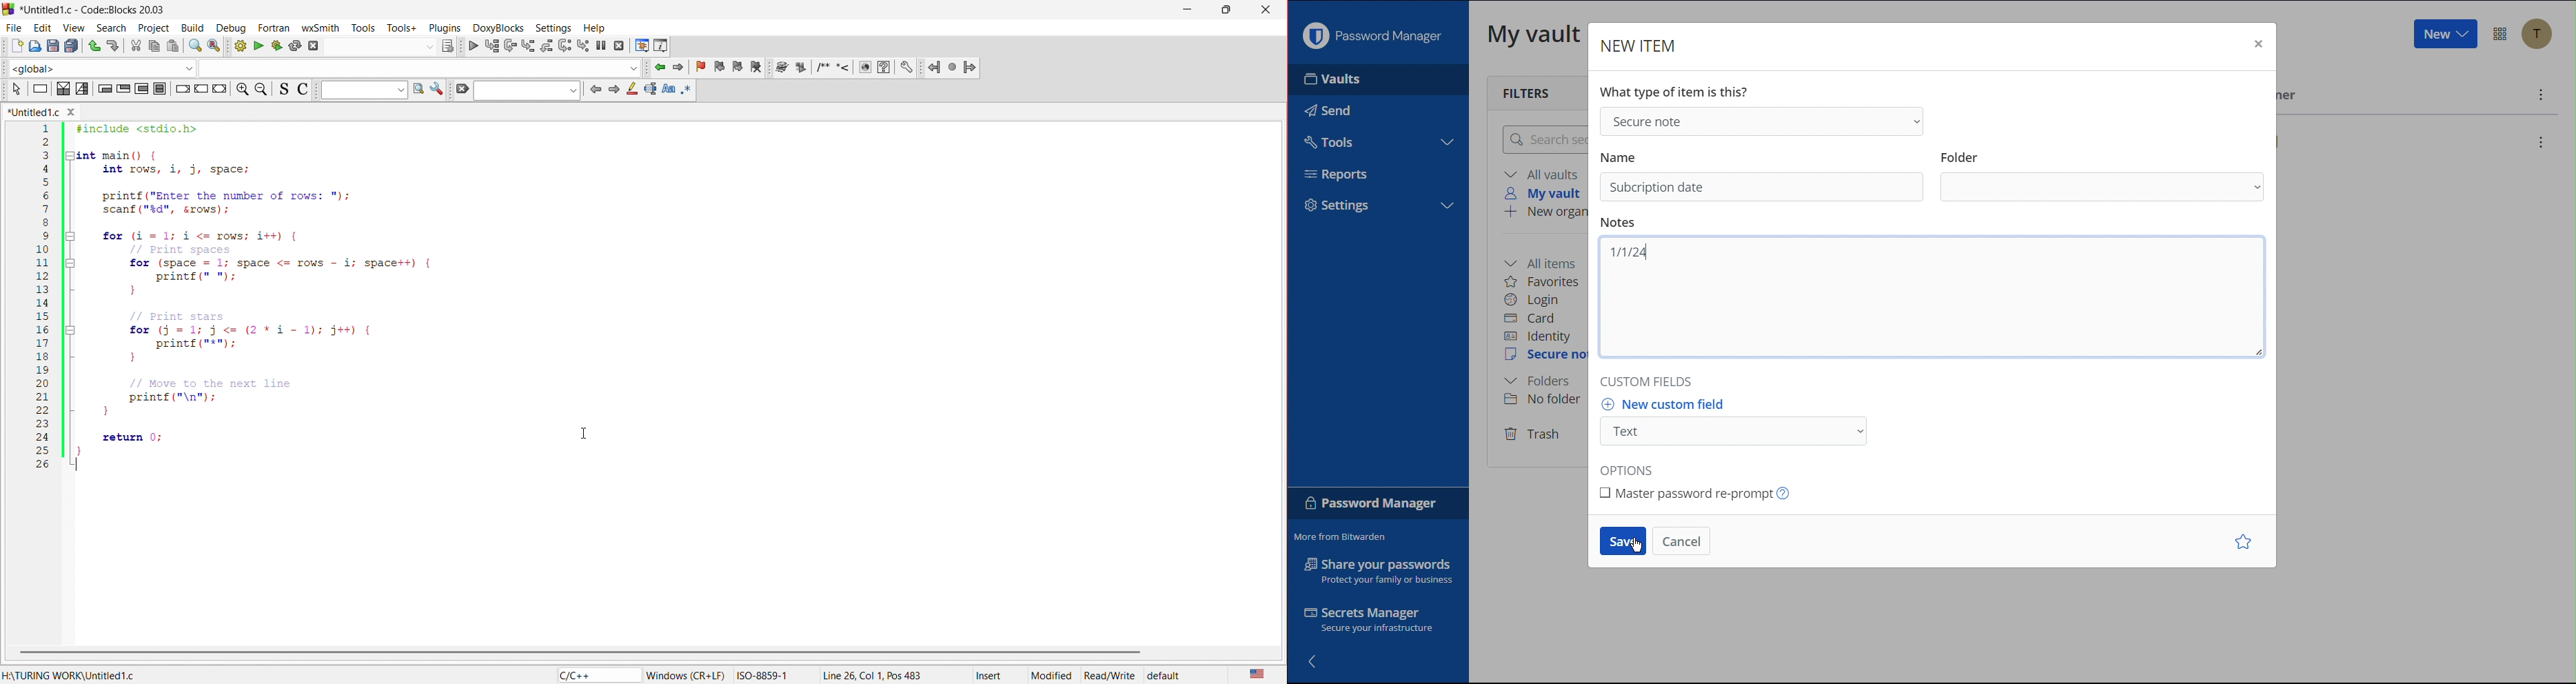 The height and width of the screenshot is (700, 2576). What do you see at coordinates (282, 300) in the screenshot?
I see `code editor` at bounding box center [282, 300].